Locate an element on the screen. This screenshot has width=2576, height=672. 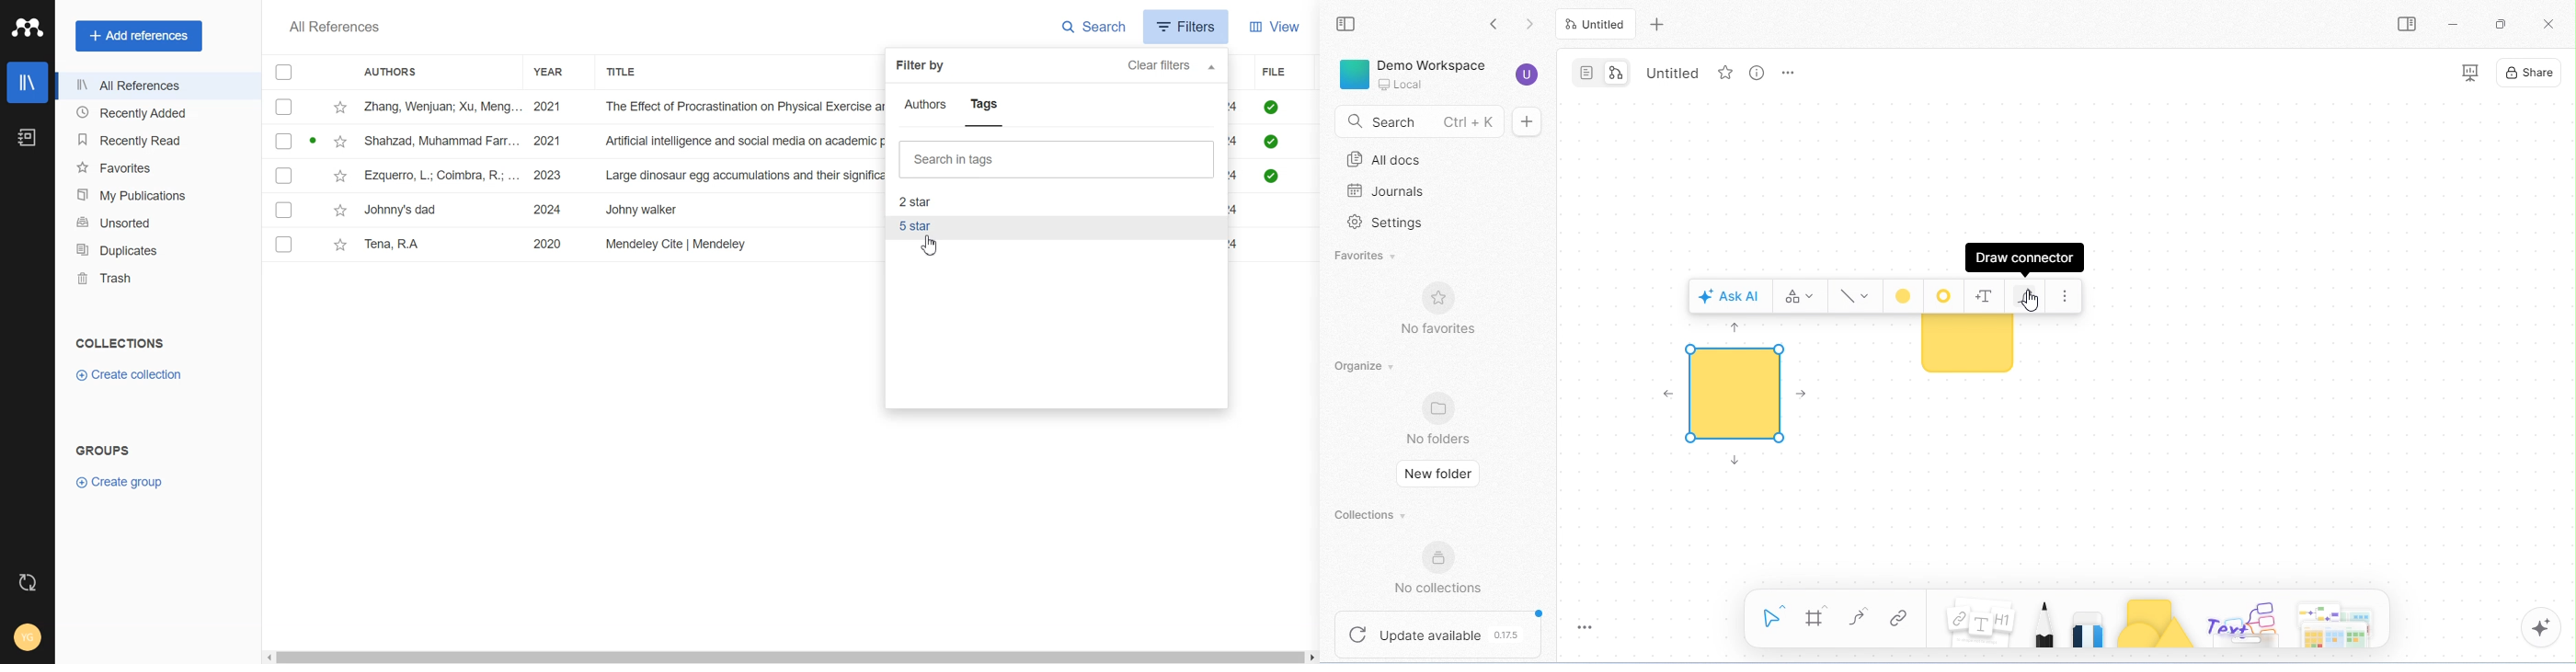
link is located at coordinates (1902, 619).